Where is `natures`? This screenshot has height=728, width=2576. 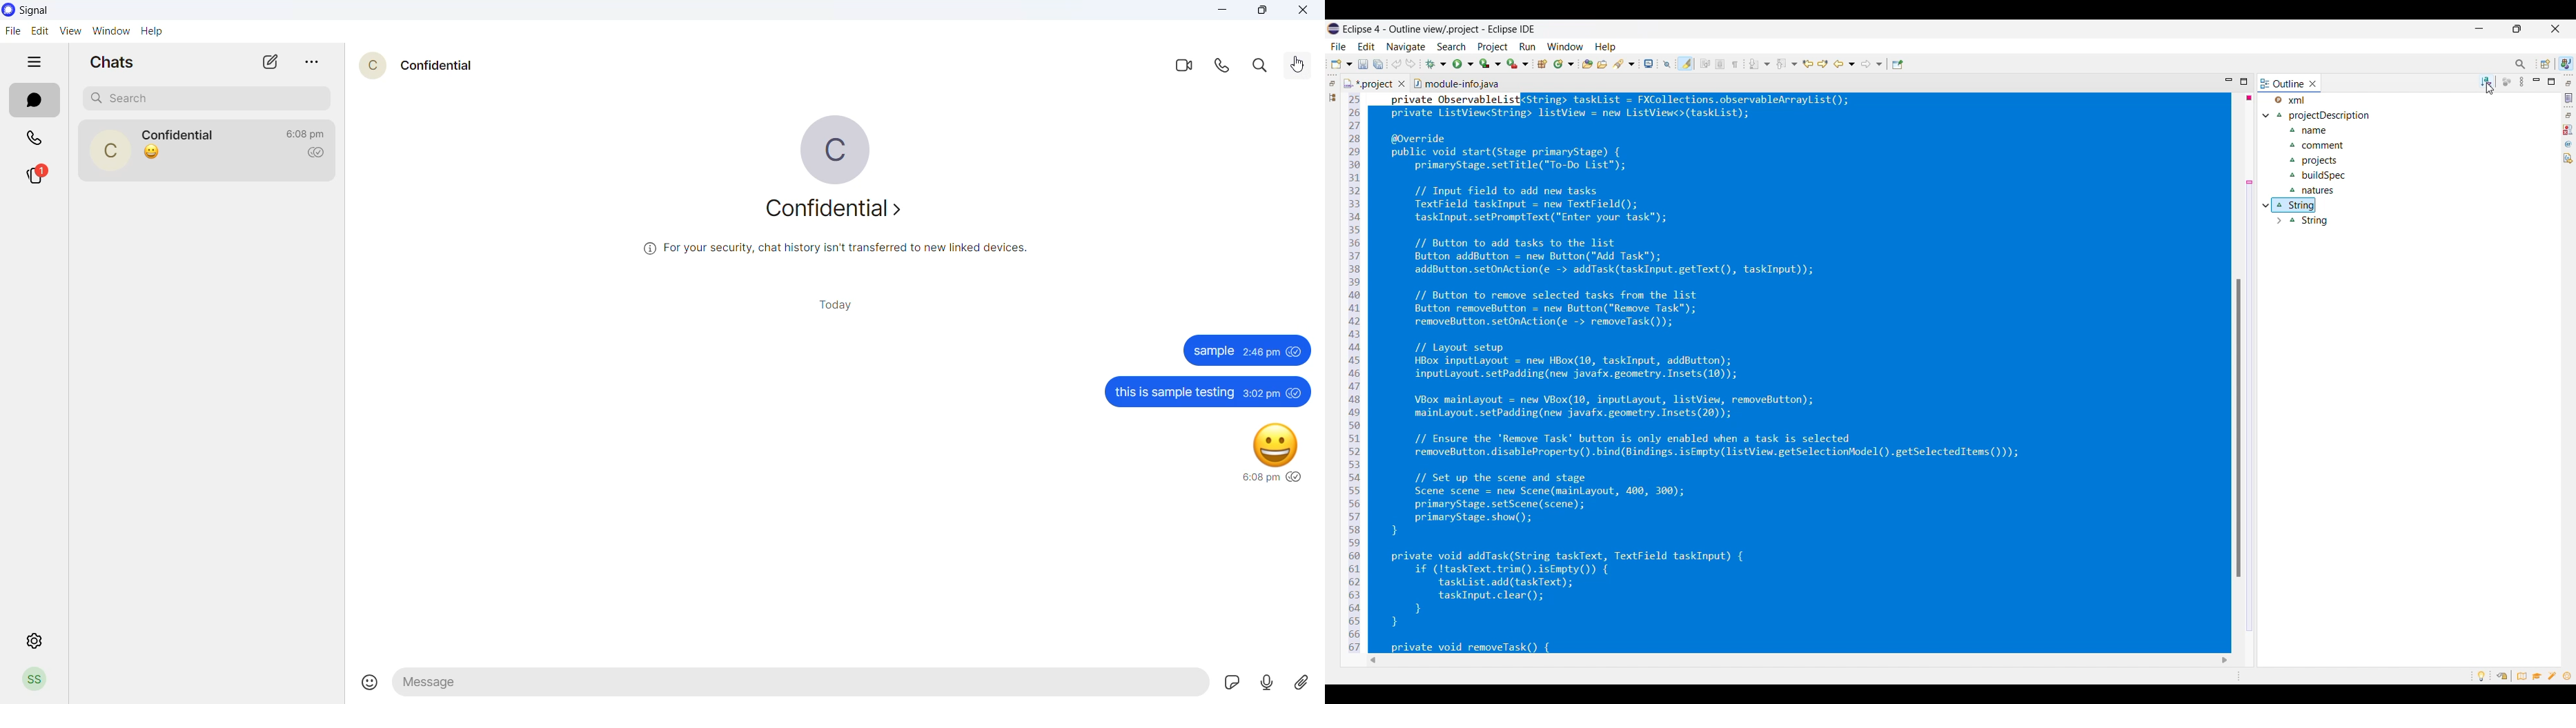 natures is located at coordinates (2314, 189).